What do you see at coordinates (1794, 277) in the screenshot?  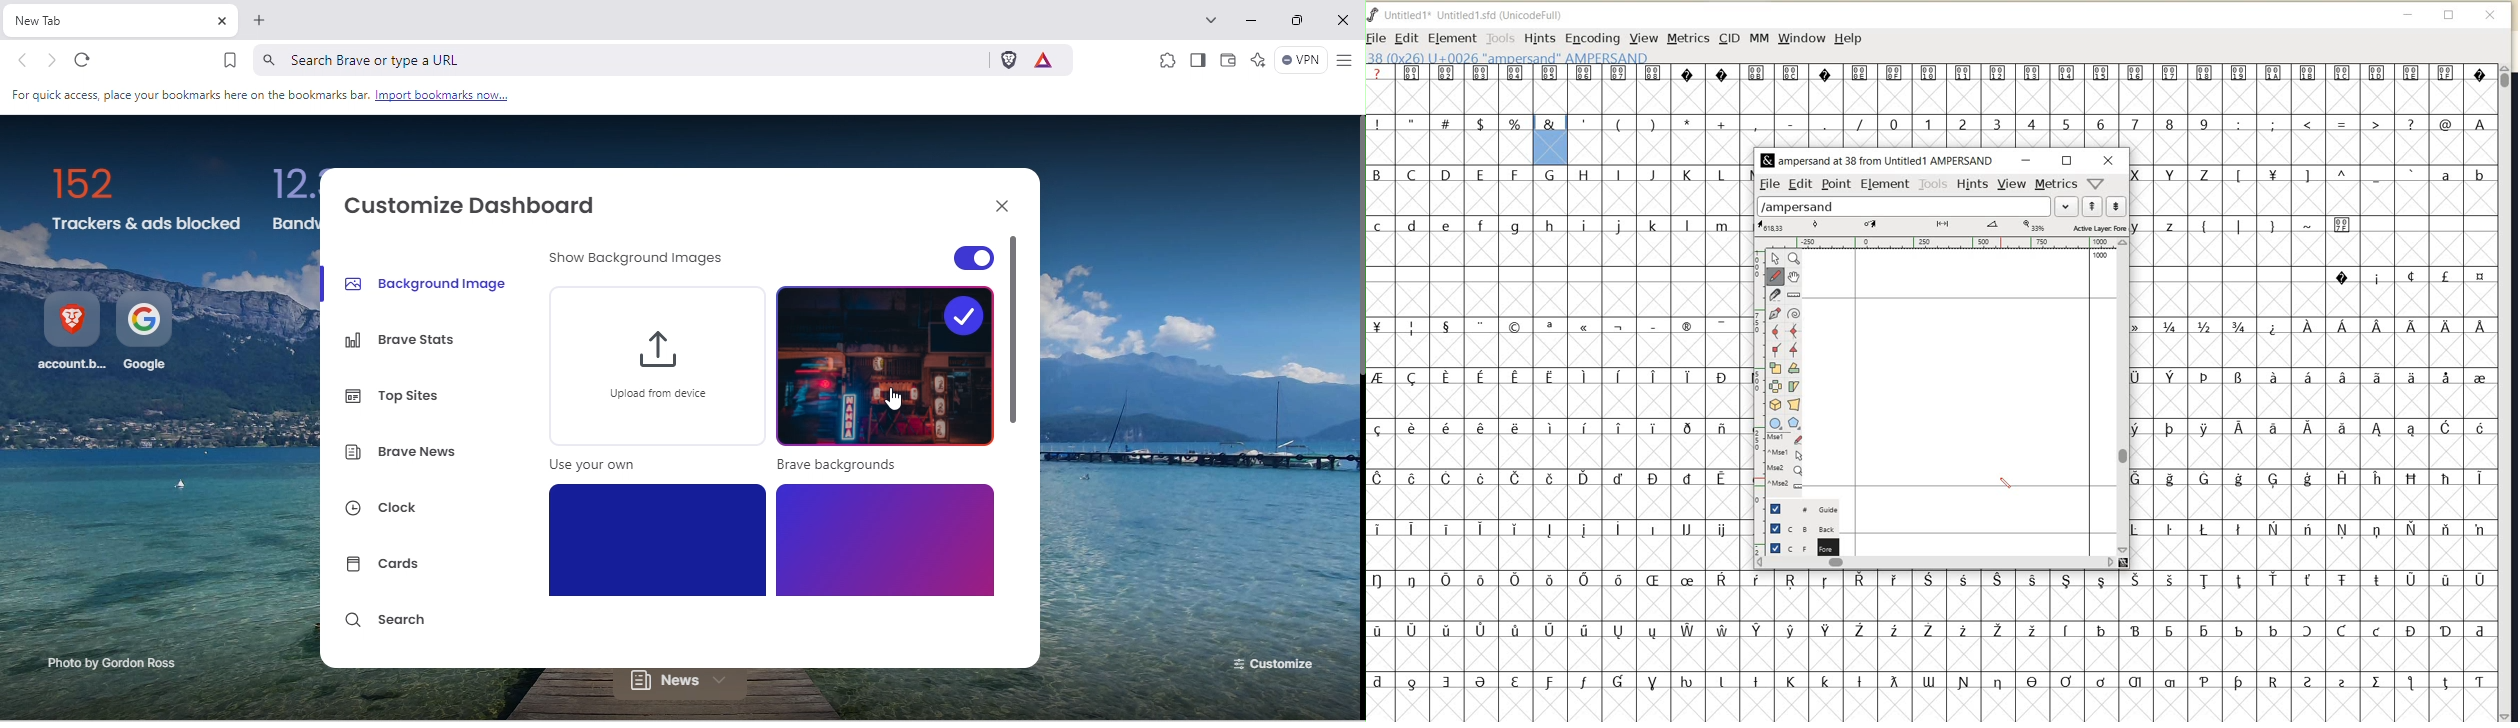 I see `scroll by hand` at bounding box center [1794, 277].